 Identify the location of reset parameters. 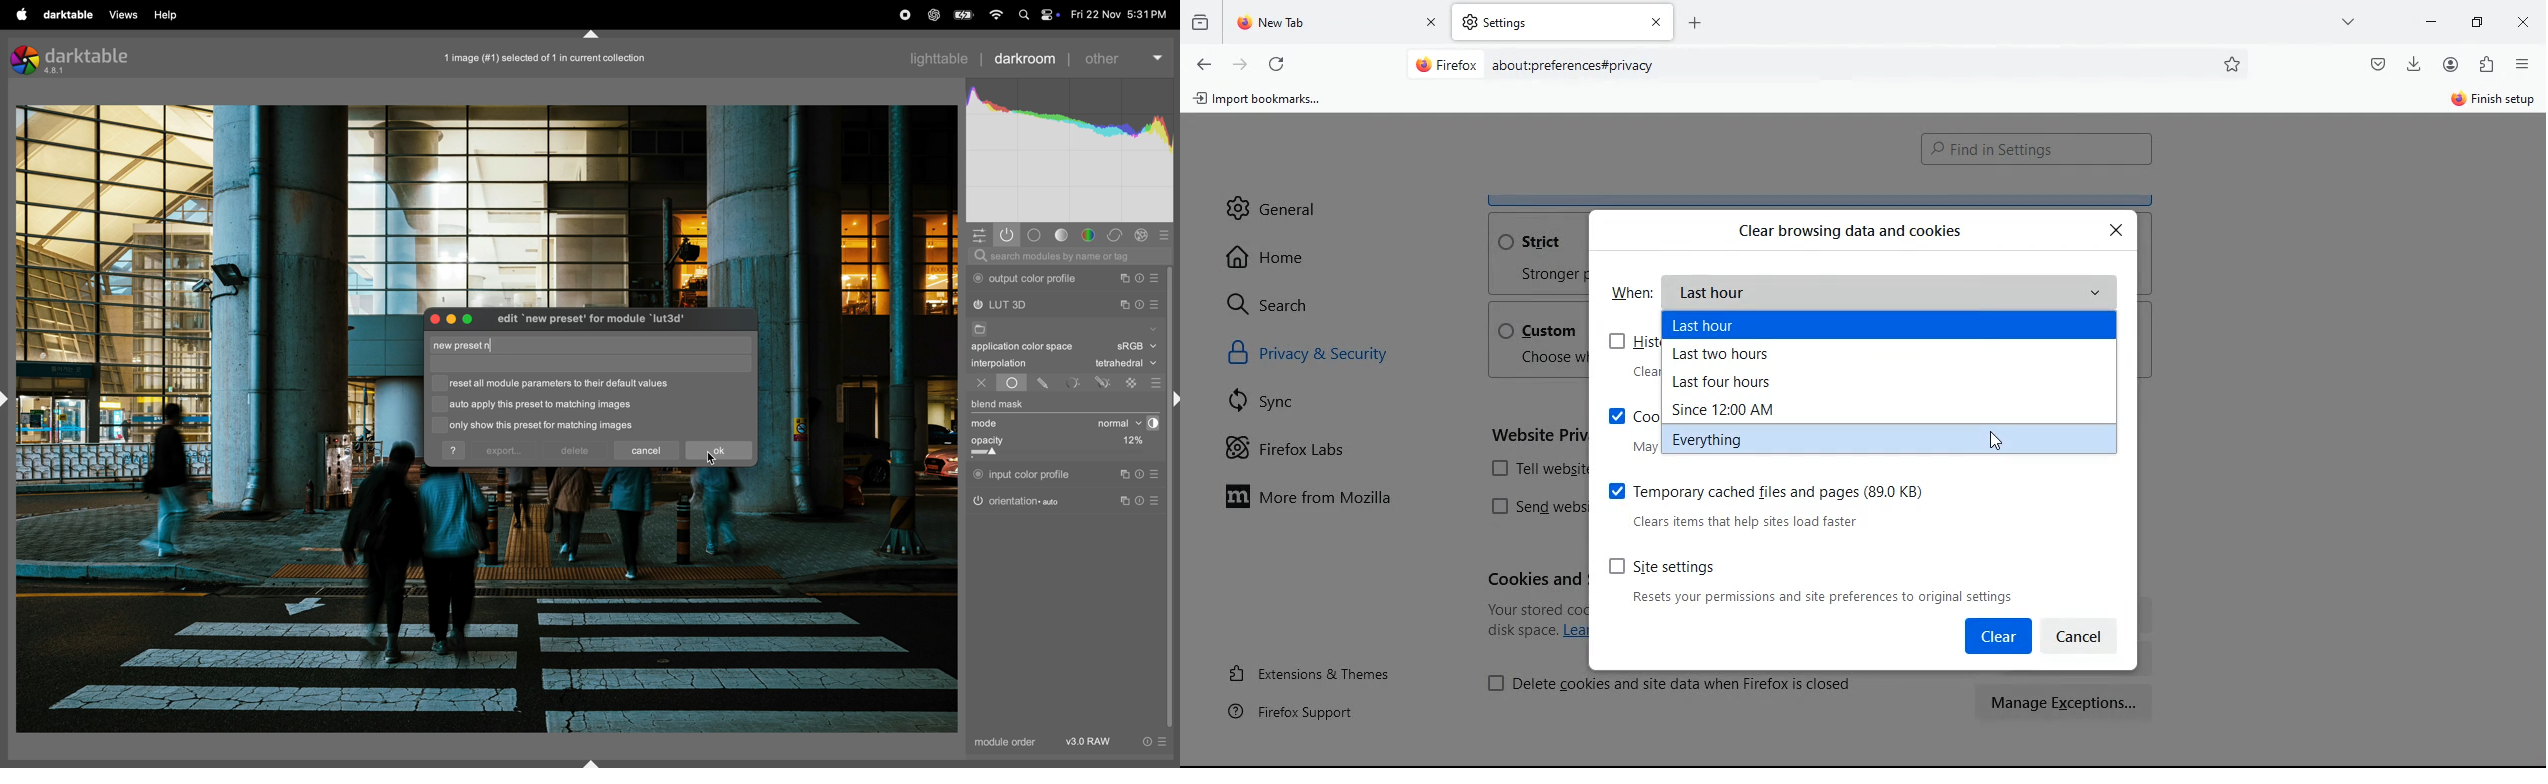
(1144, 474).